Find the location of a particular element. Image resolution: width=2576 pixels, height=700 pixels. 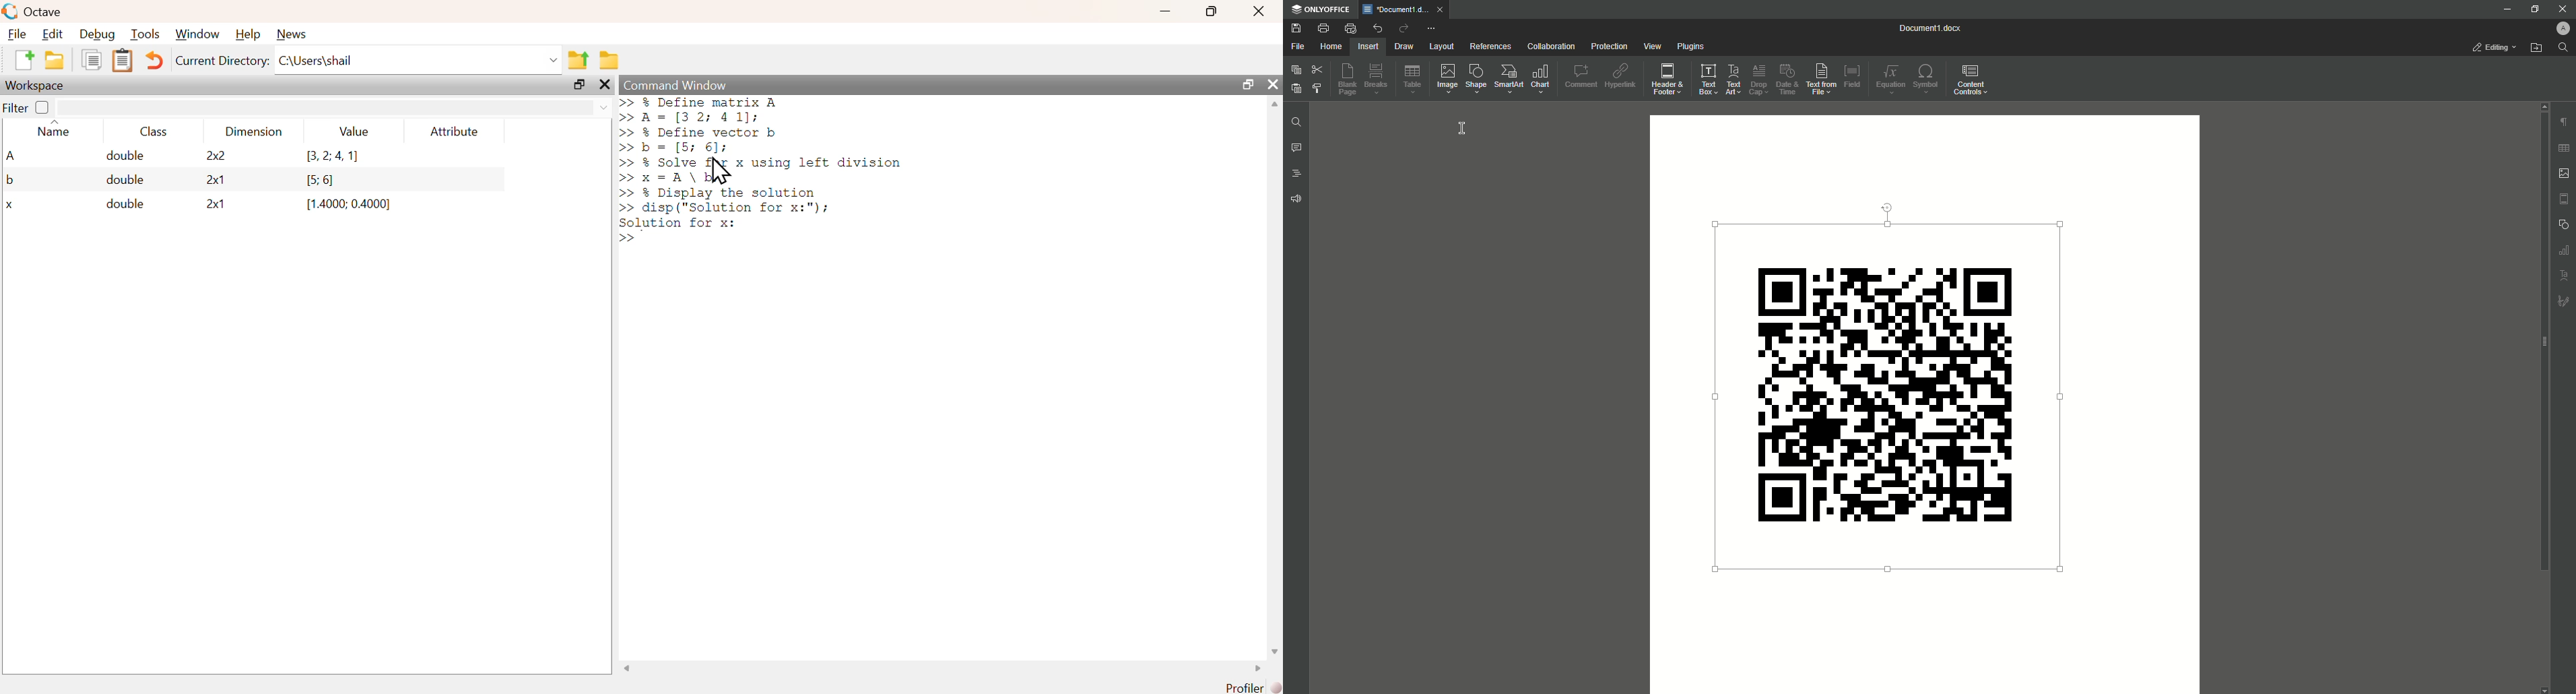

C:\Users\shail  is located at coordinates (419, 60).